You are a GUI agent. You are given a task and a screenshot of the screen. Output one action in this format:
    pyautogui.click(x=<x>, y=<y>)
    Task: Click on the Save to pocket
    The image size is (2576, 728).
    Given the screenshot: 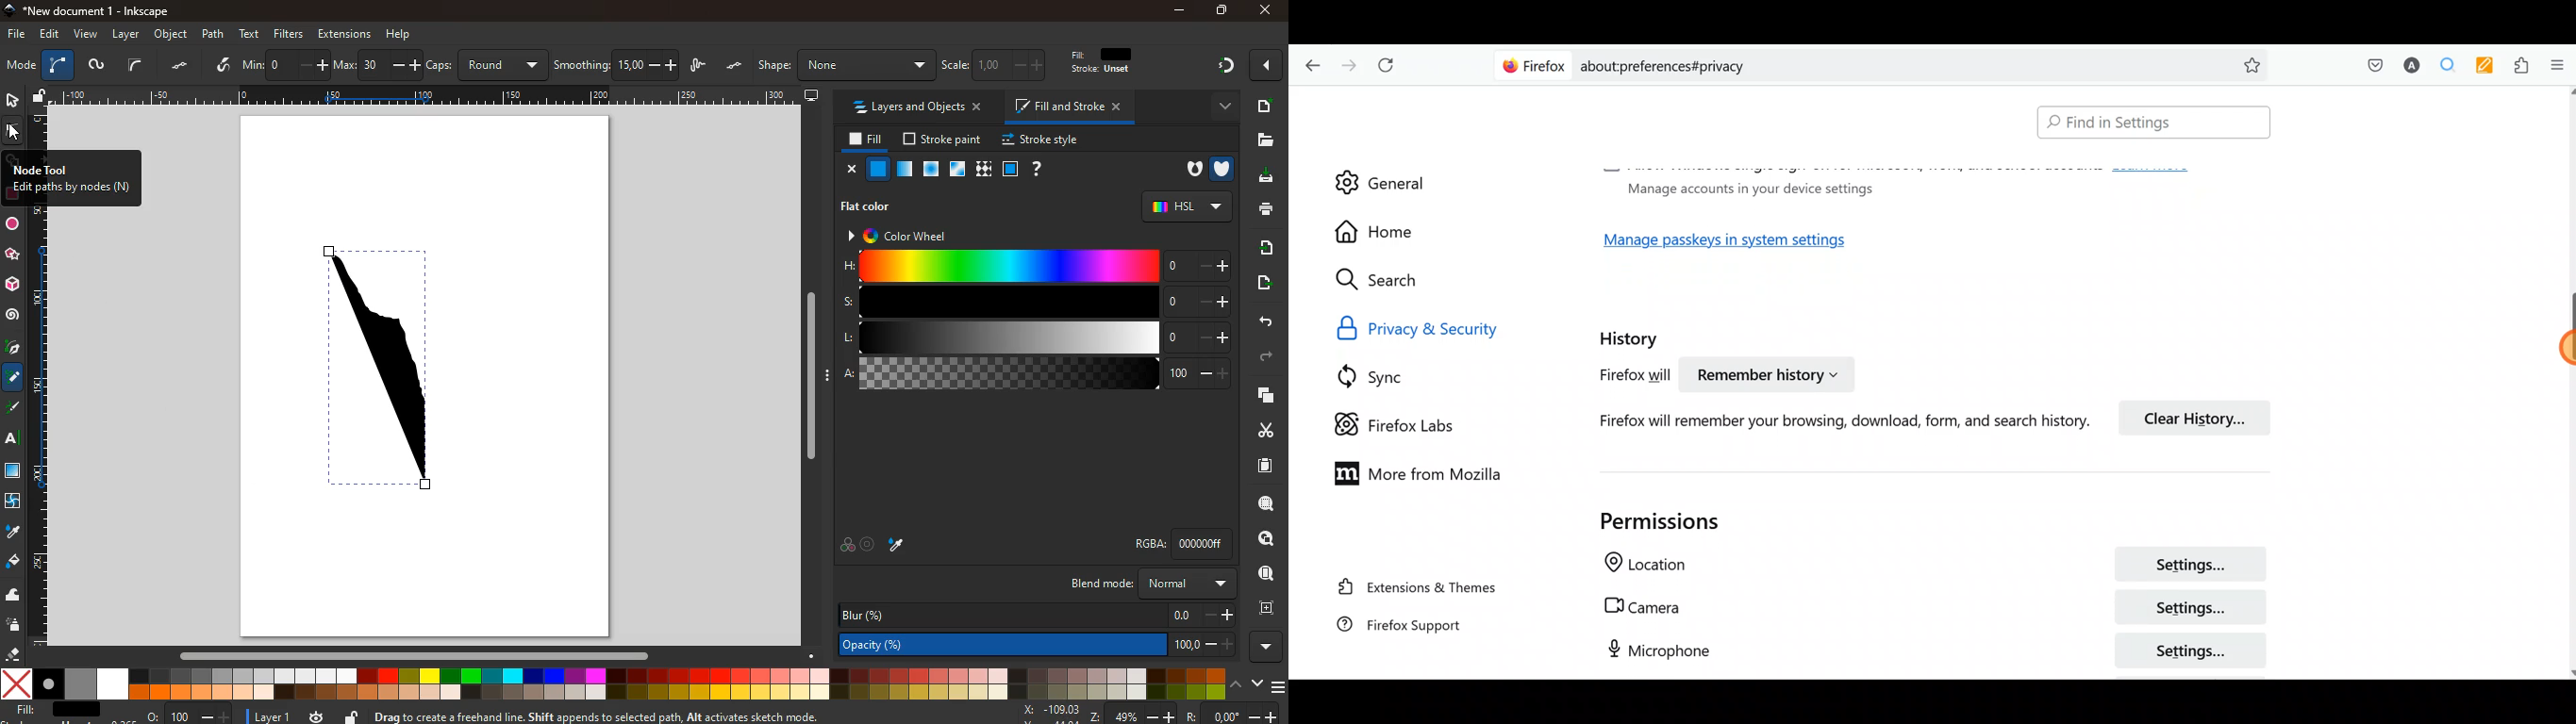 What is the action you would take?
    pyautogui.click(x=2370, y=64)
    